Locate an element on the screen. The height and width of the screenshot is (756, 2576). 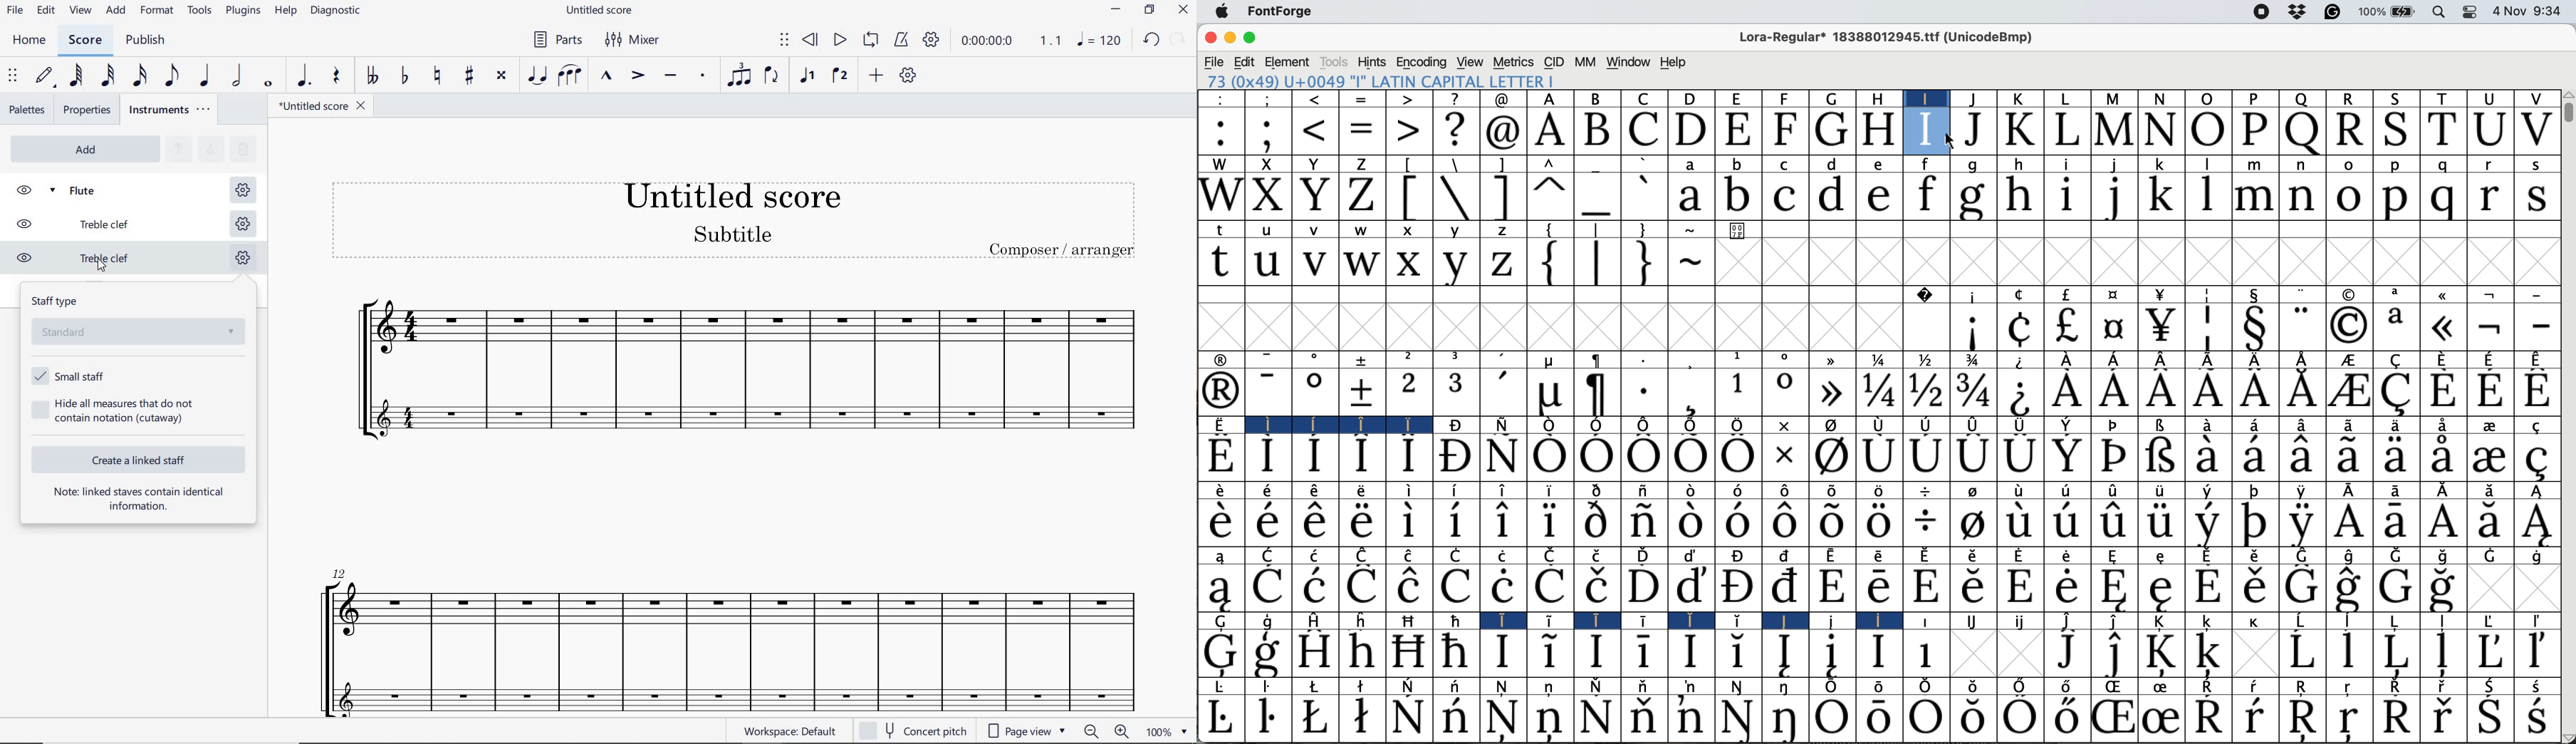
symbol is located at coordinates (2161, 295).